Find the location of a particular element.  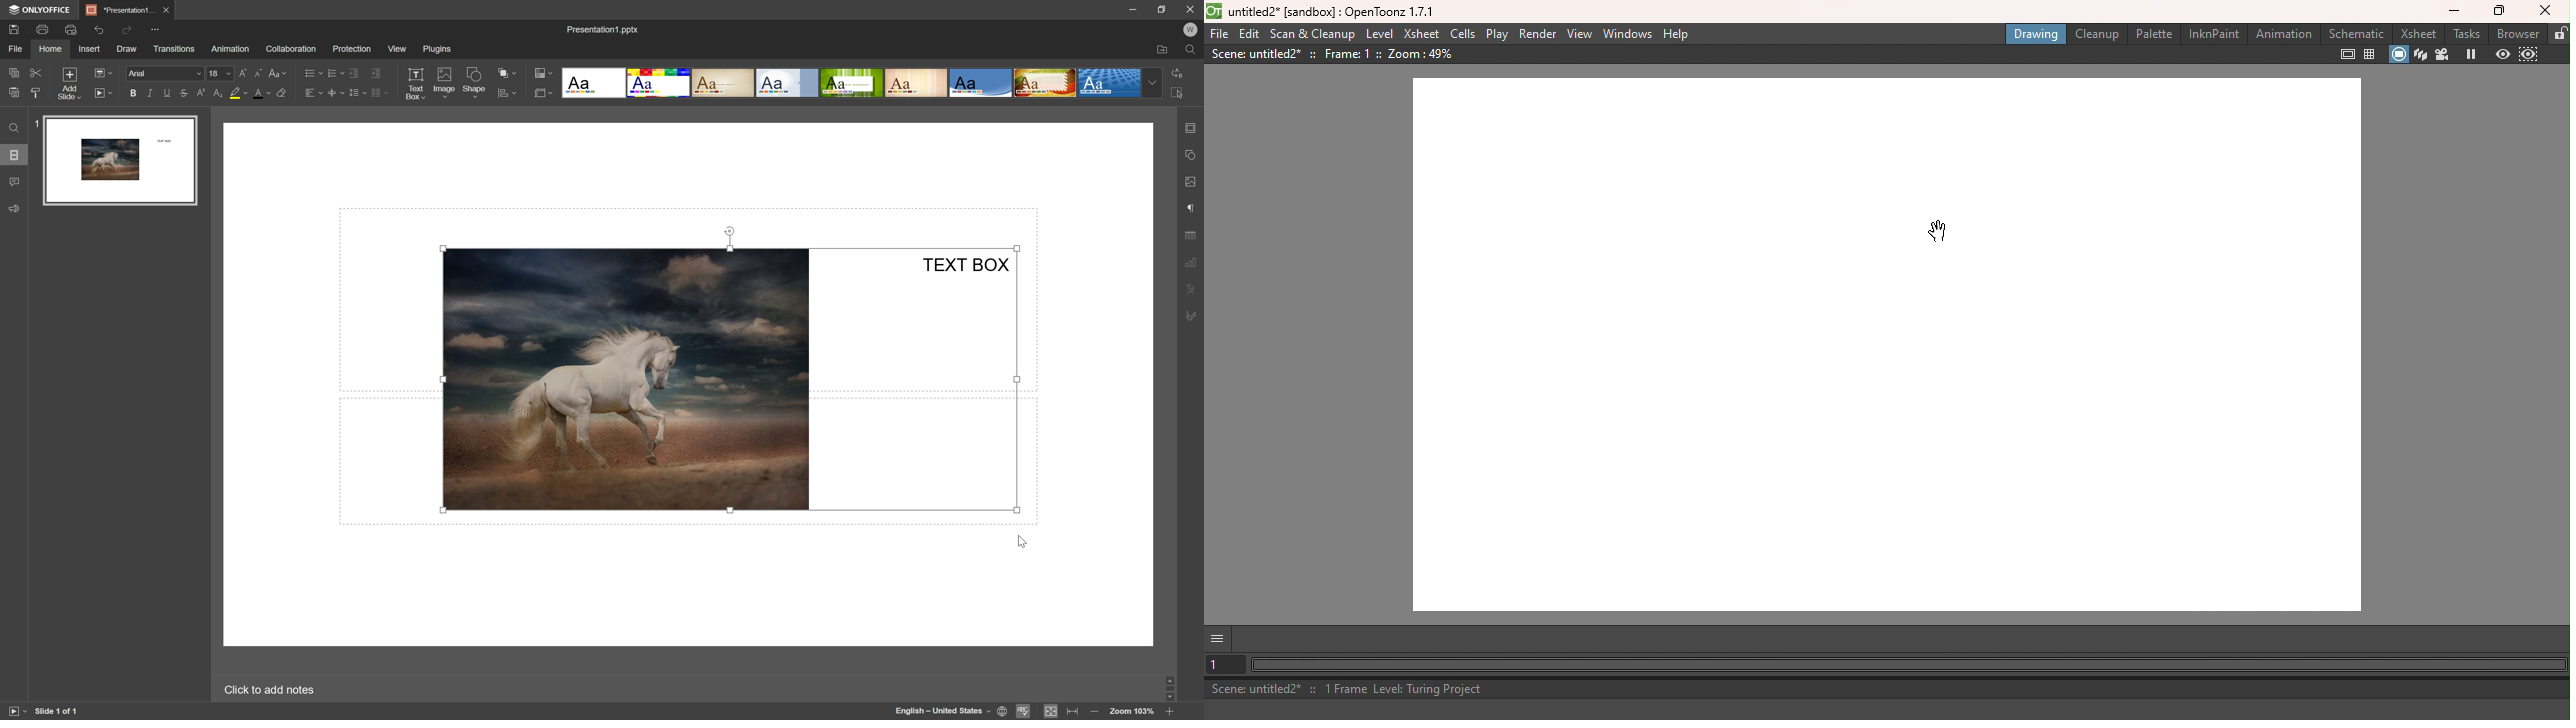

drop down is located at coordinates (1153, 83).